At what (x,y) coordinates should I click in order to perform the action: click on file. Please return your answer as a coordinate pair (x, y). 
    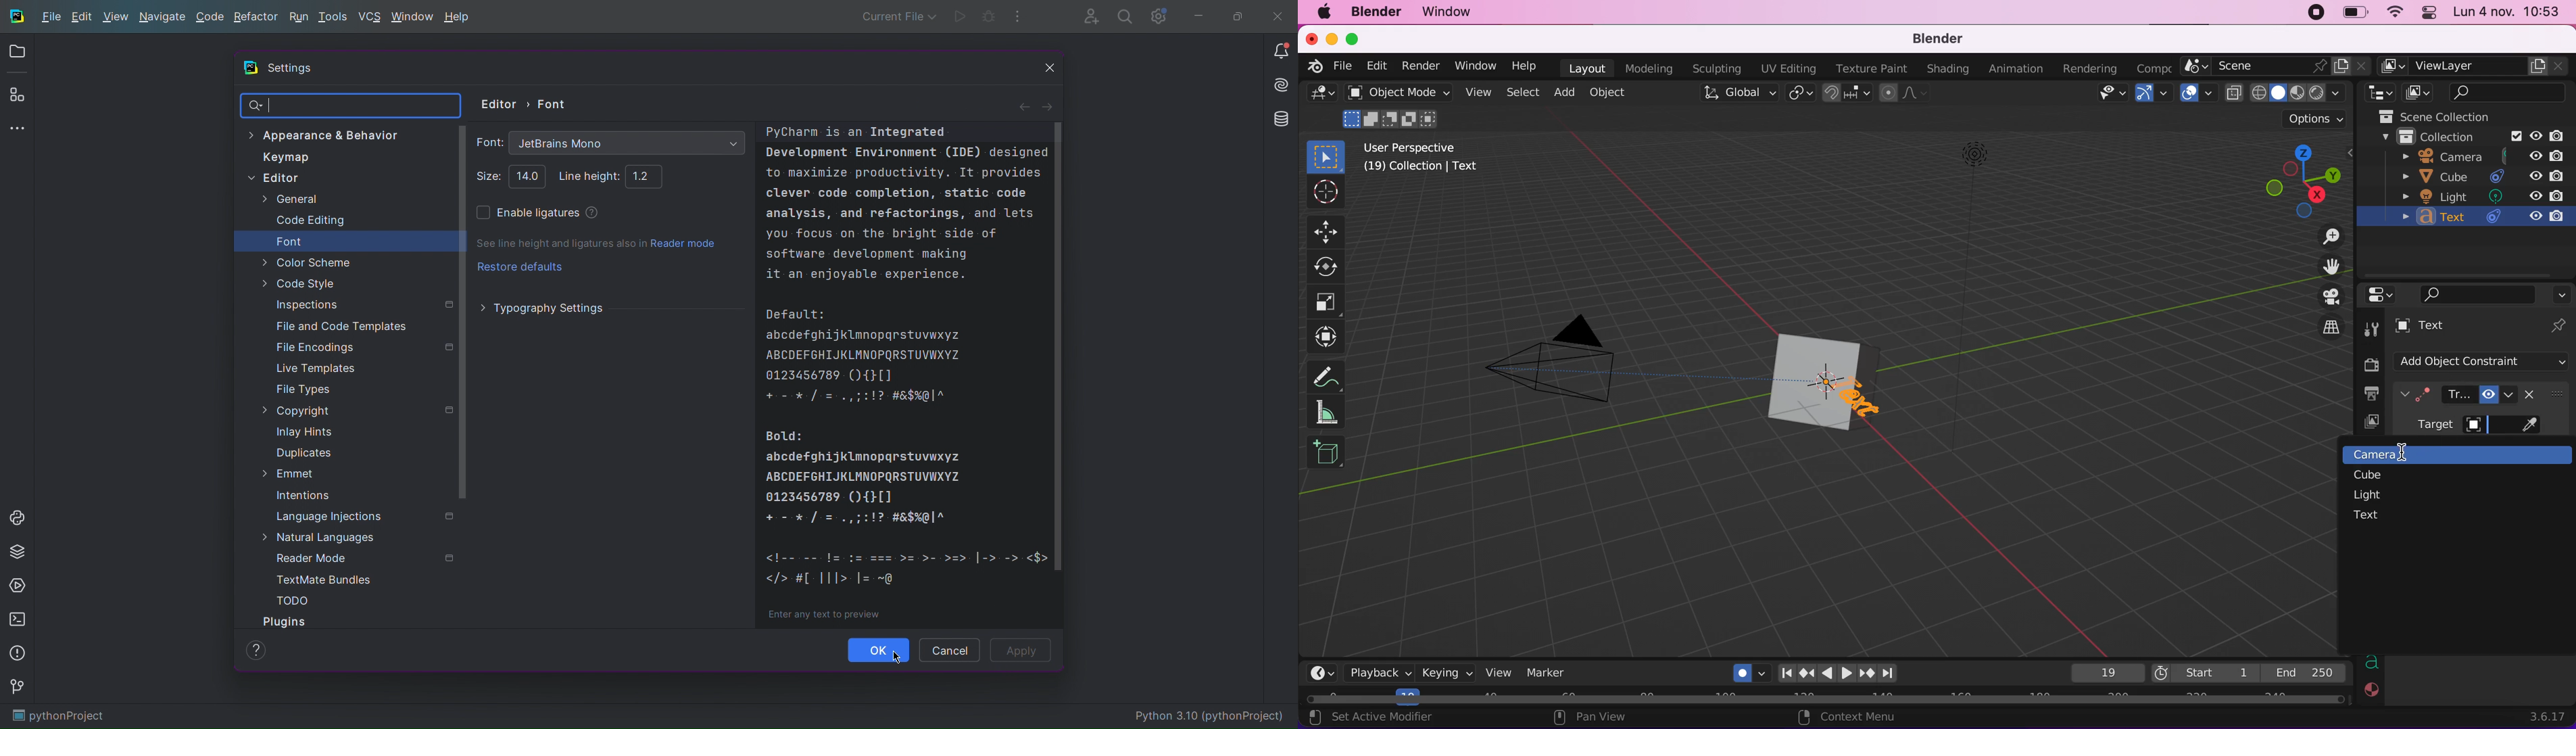
    Looking at the image, I should click on (1343, 65).